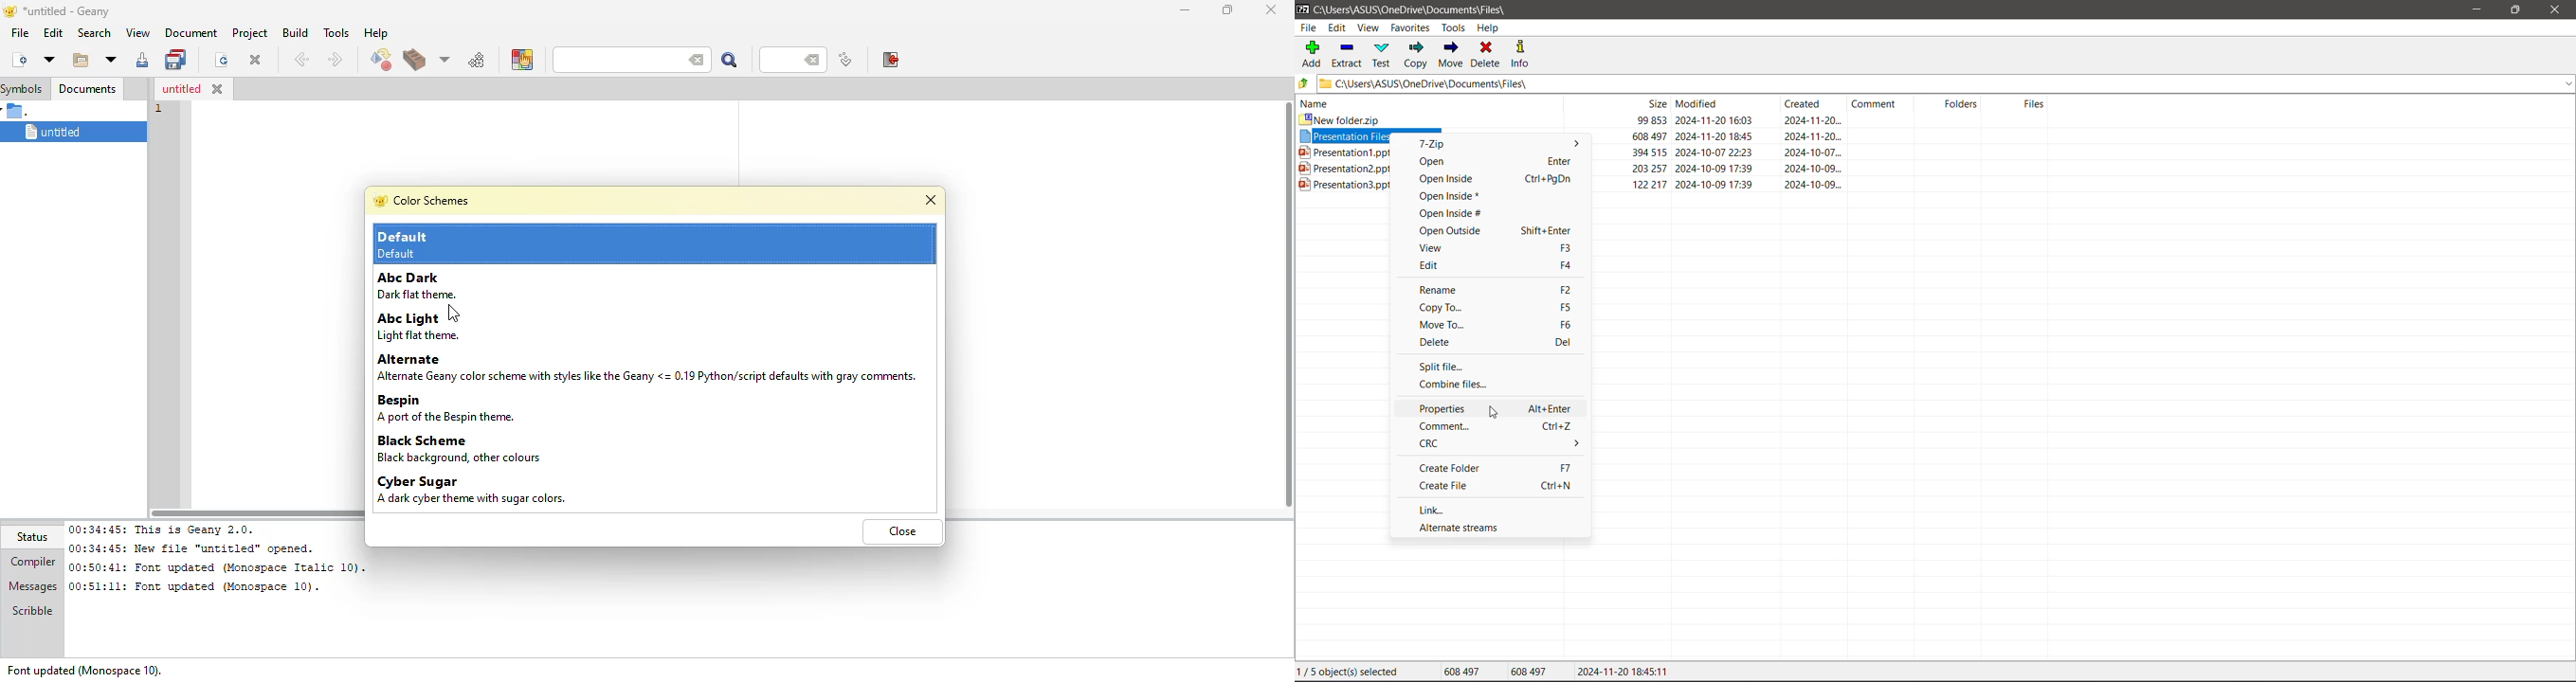 The image size is (2576, 700). What do you see at coordinates (1450, 55) in the screenshot?
I see `Move` at bounding box center [1450, 55].